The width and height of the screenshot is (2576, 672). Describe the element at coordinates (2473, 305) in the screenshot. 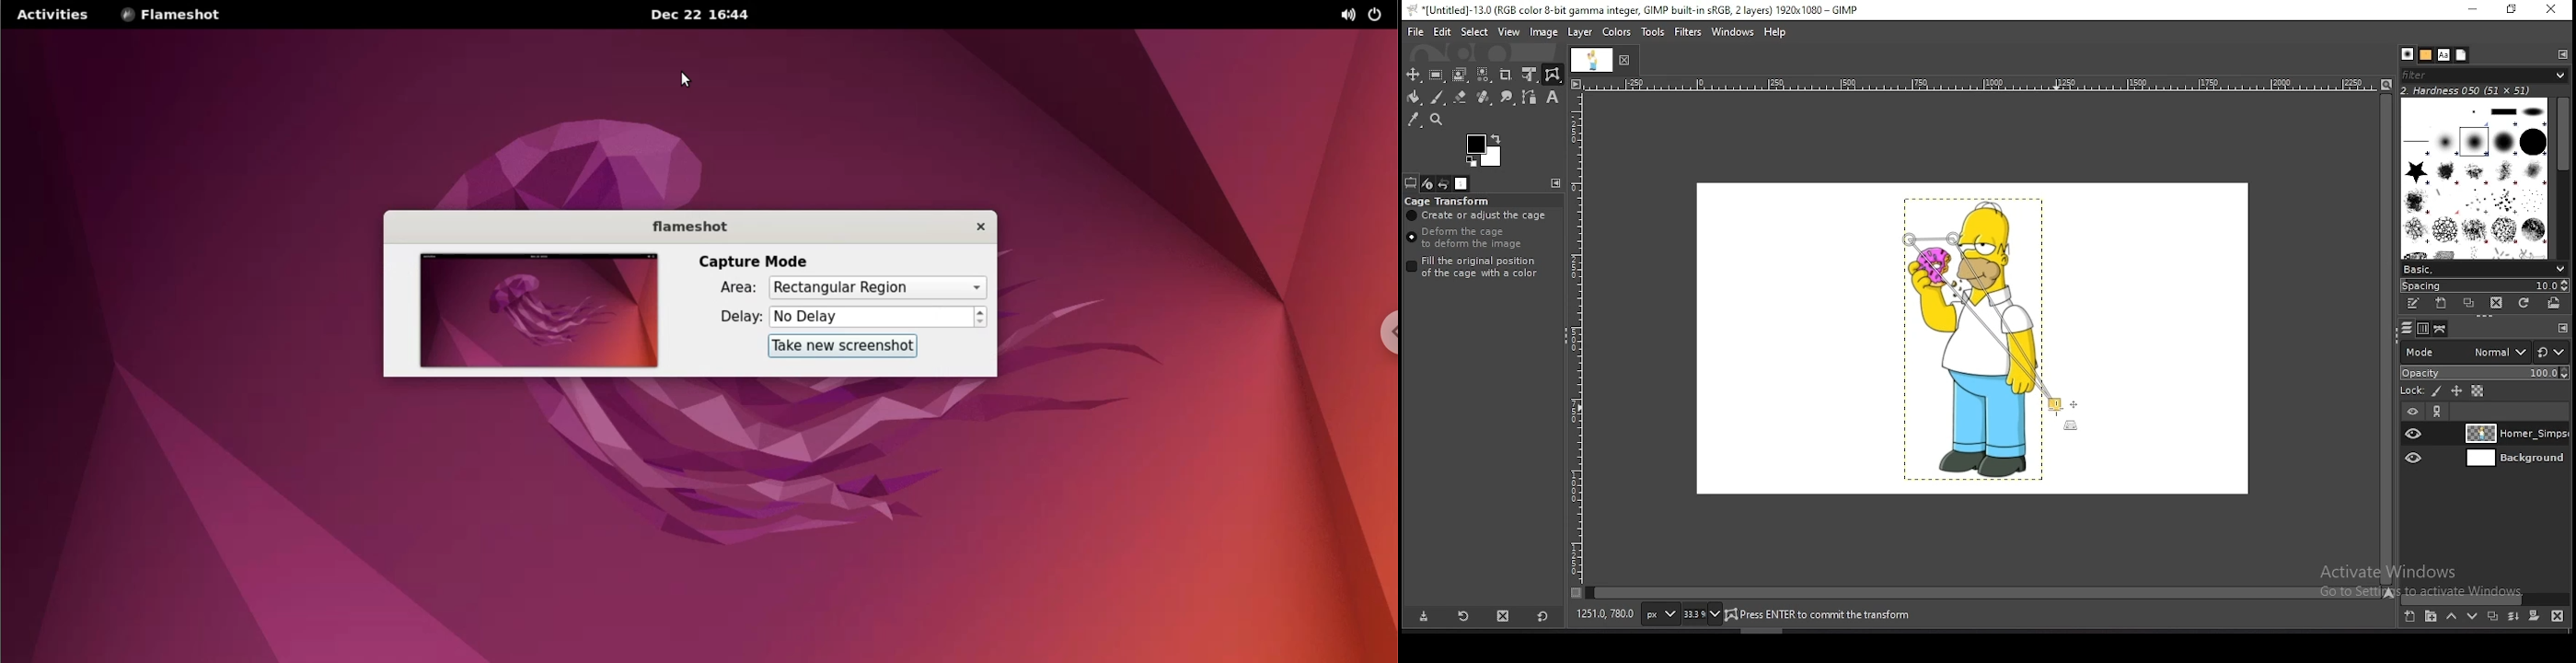

I see `duplicate brush` at that location.